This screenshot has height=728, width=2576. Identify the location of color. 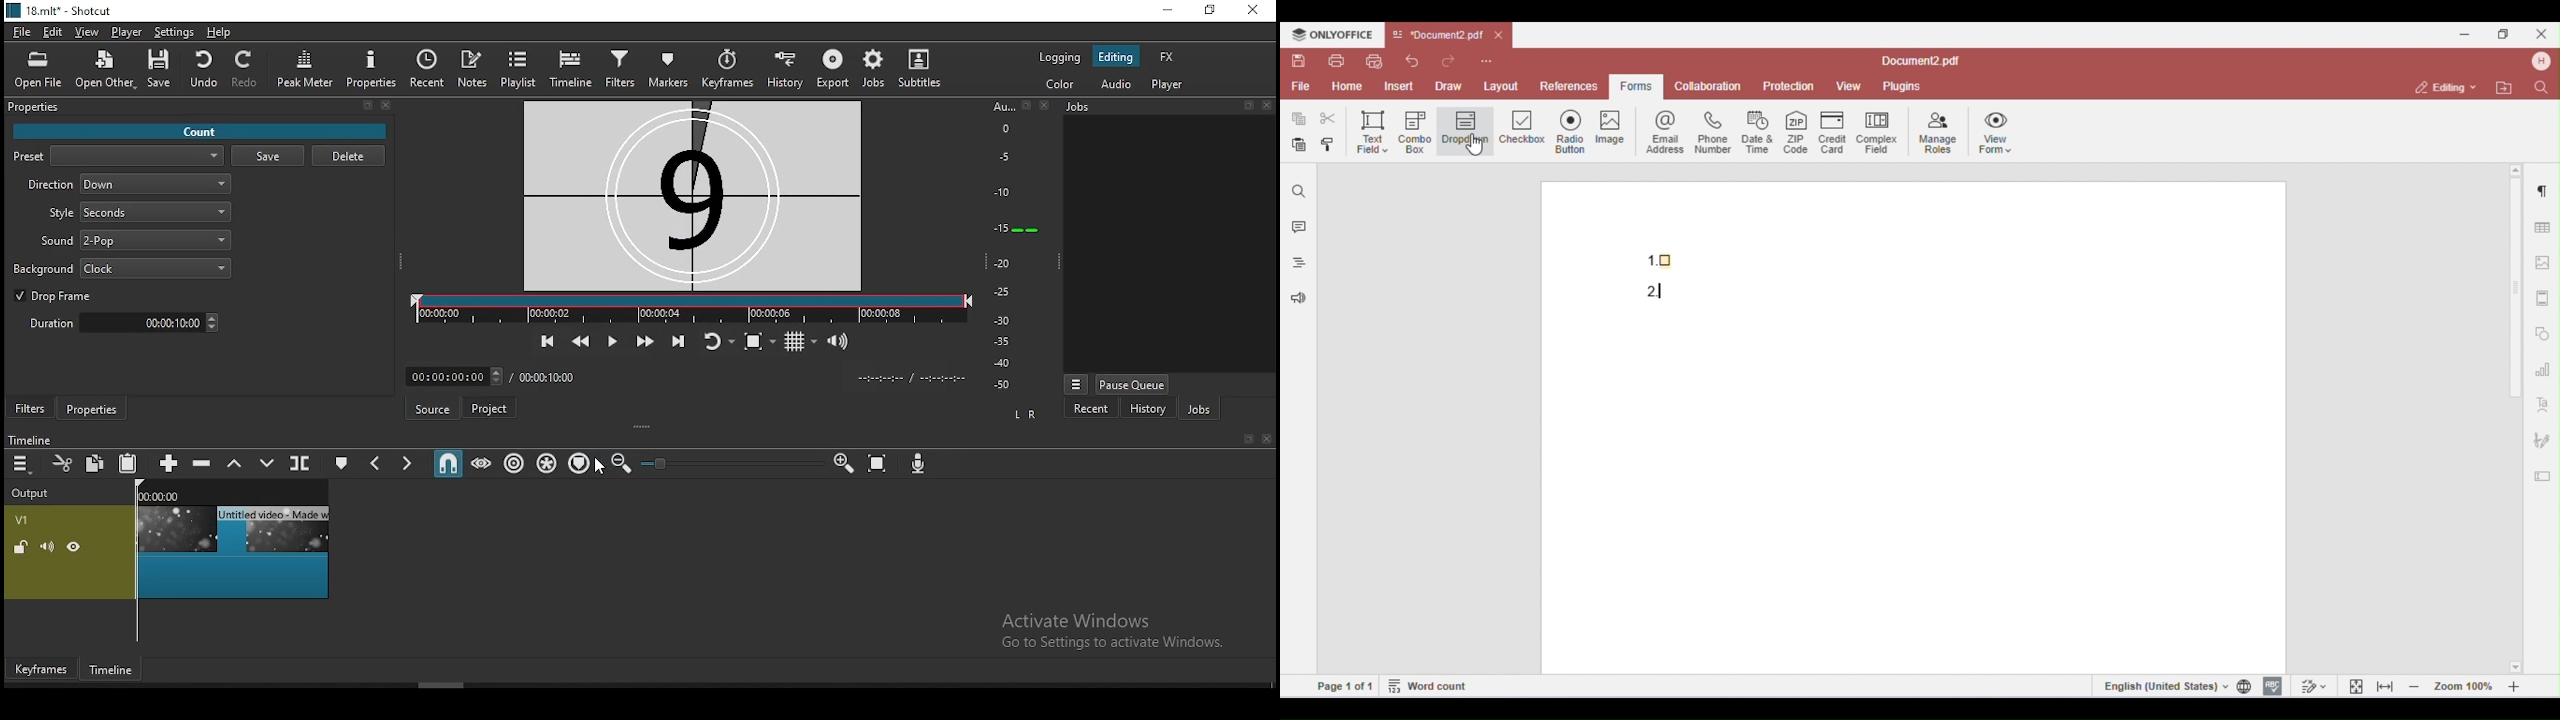
(1059, 86).